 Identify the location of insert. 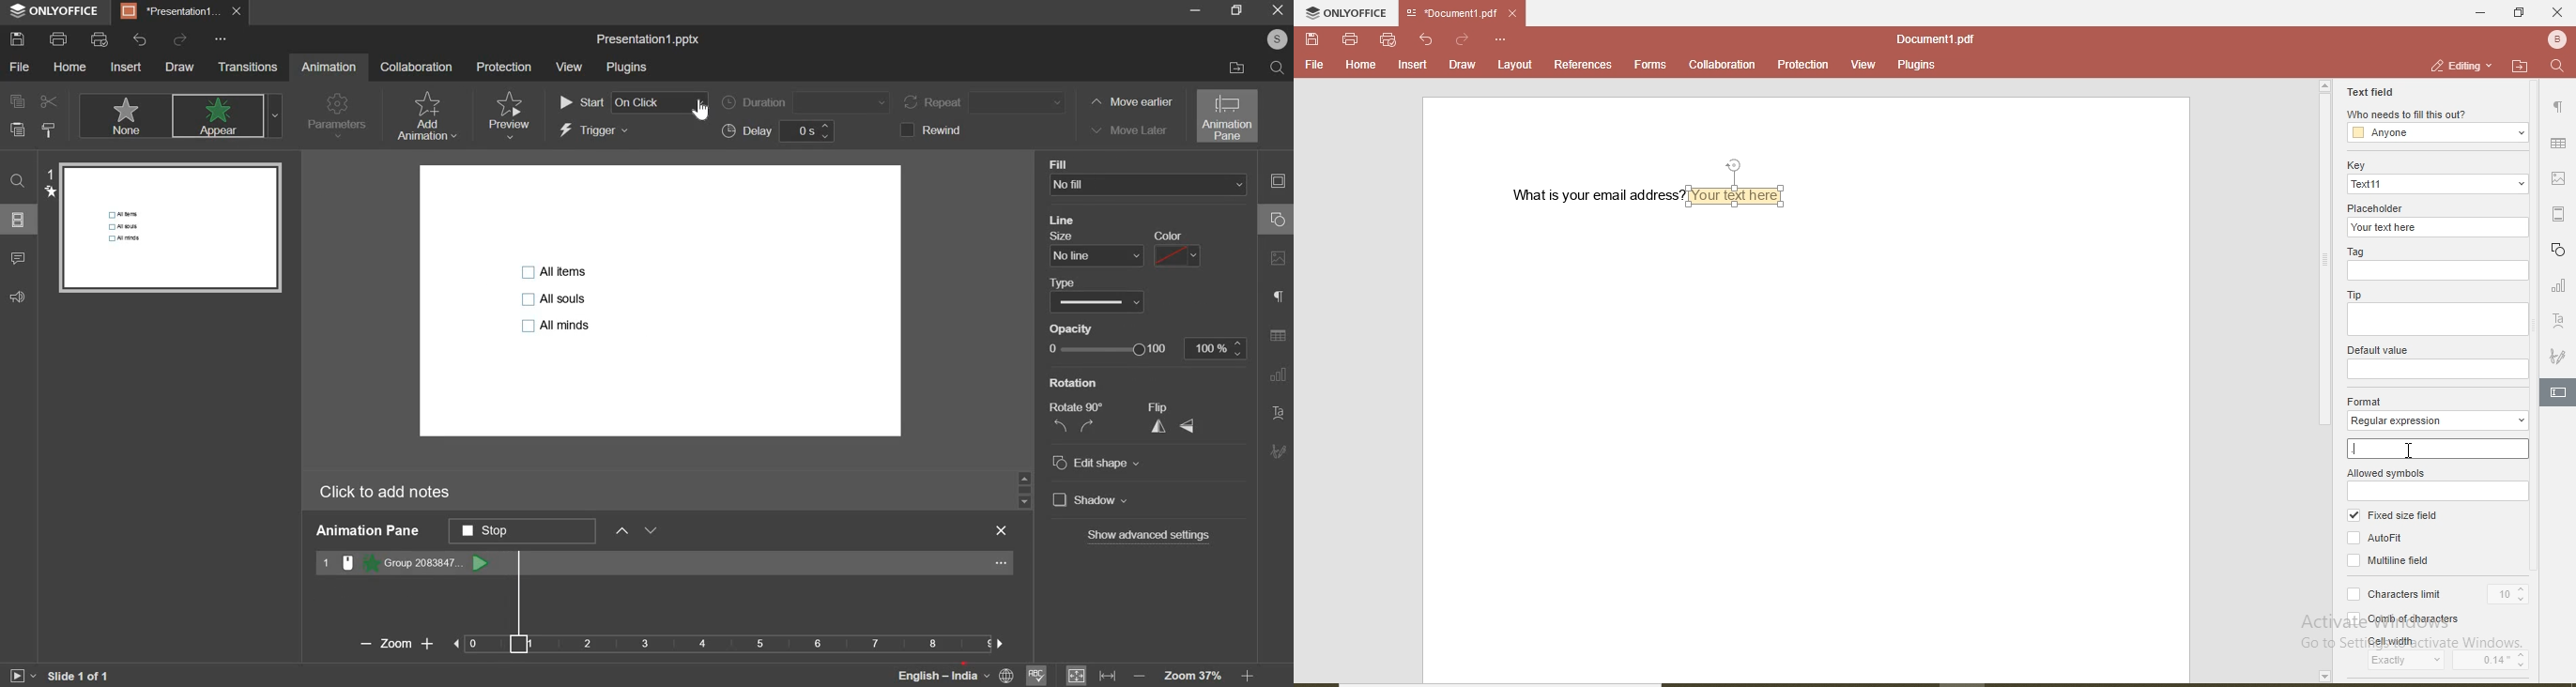
(125, 66).